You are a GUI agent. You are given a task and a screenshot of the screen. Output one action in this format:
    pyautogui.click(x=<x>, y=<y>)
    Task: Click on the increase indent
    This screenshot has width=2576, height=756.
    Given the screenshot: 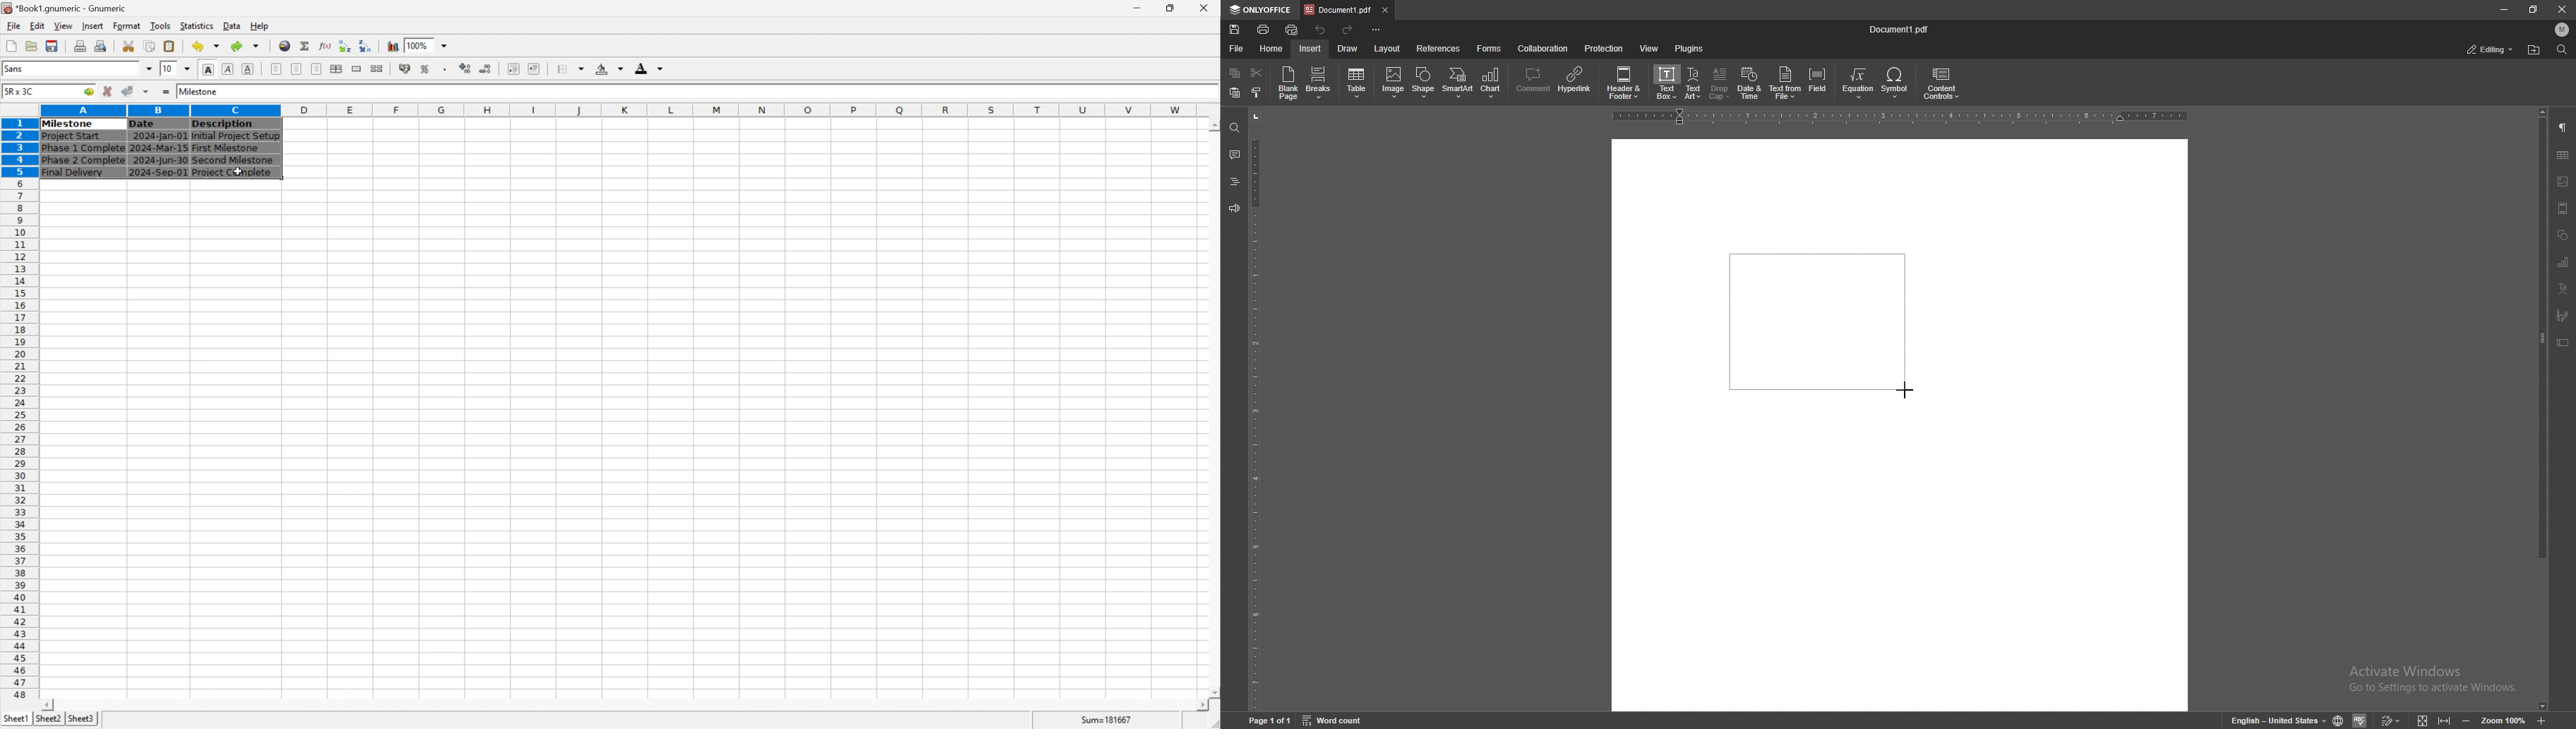 What is the action you would take?
    pyautogui.click(x=536, y=69)
    